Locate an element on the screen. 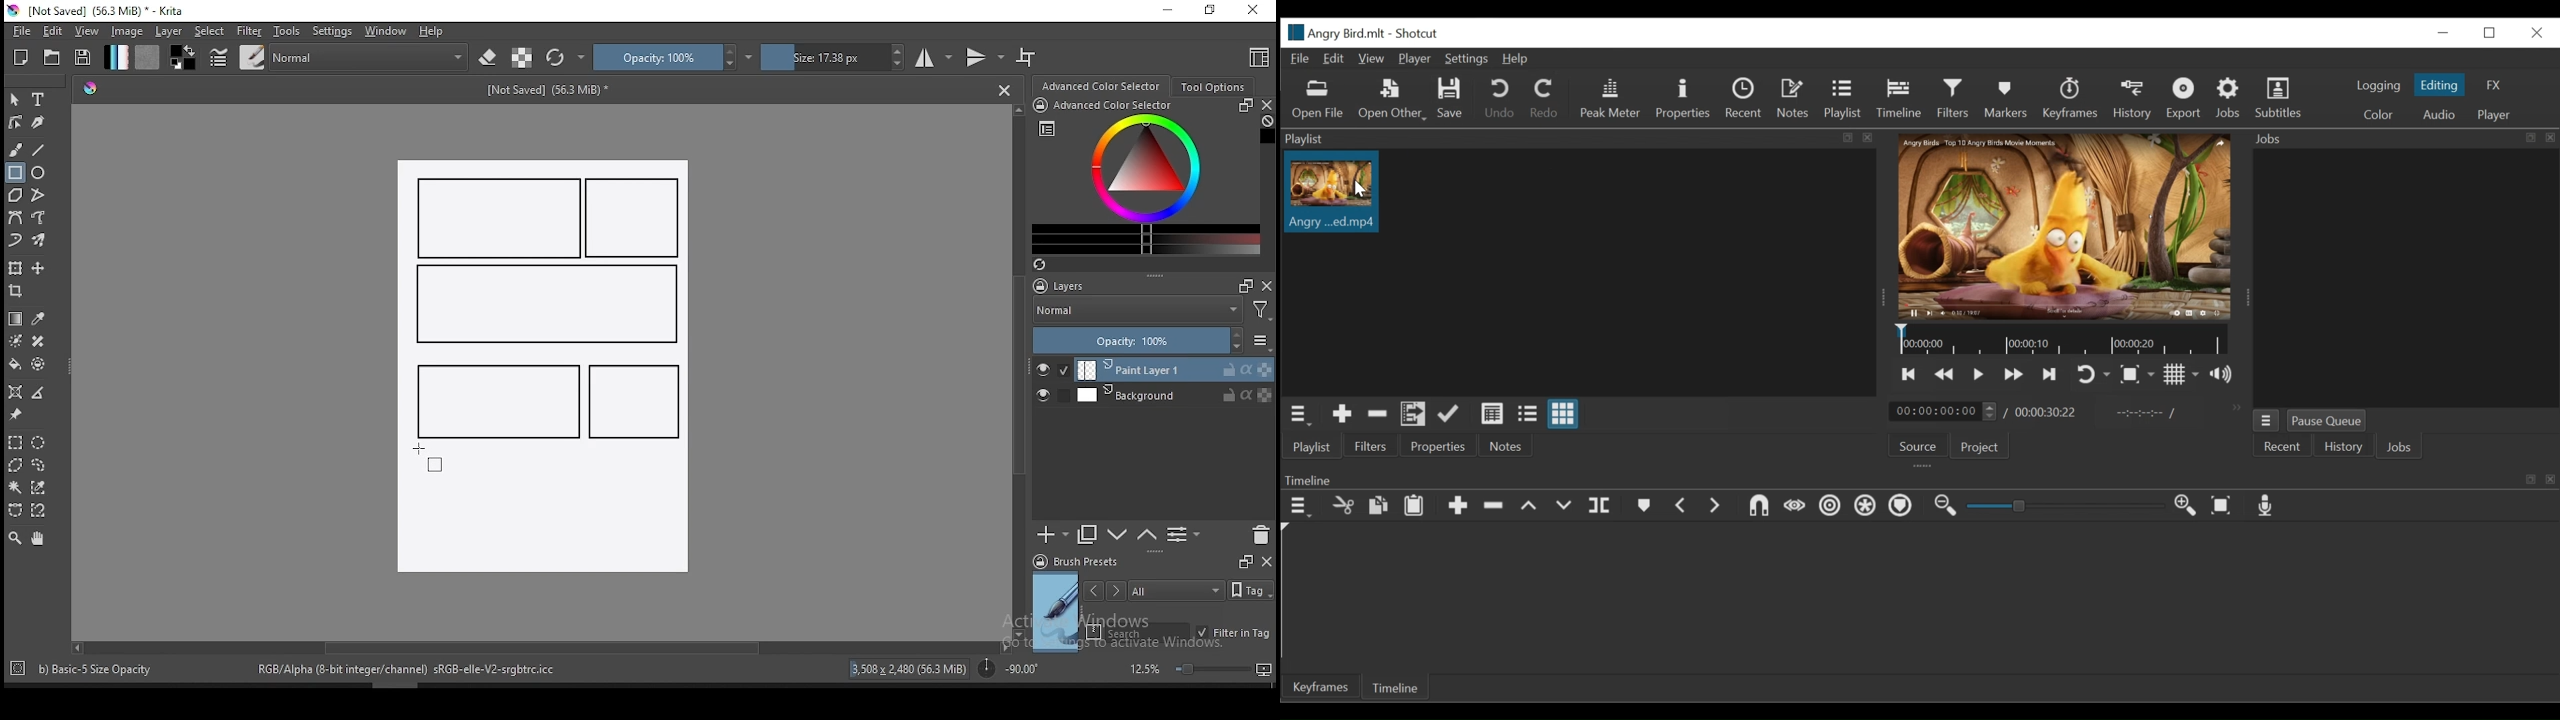 This screenshot has height=728, width=2576. pick a color from image and current layer is located at coordinates (39, 319).